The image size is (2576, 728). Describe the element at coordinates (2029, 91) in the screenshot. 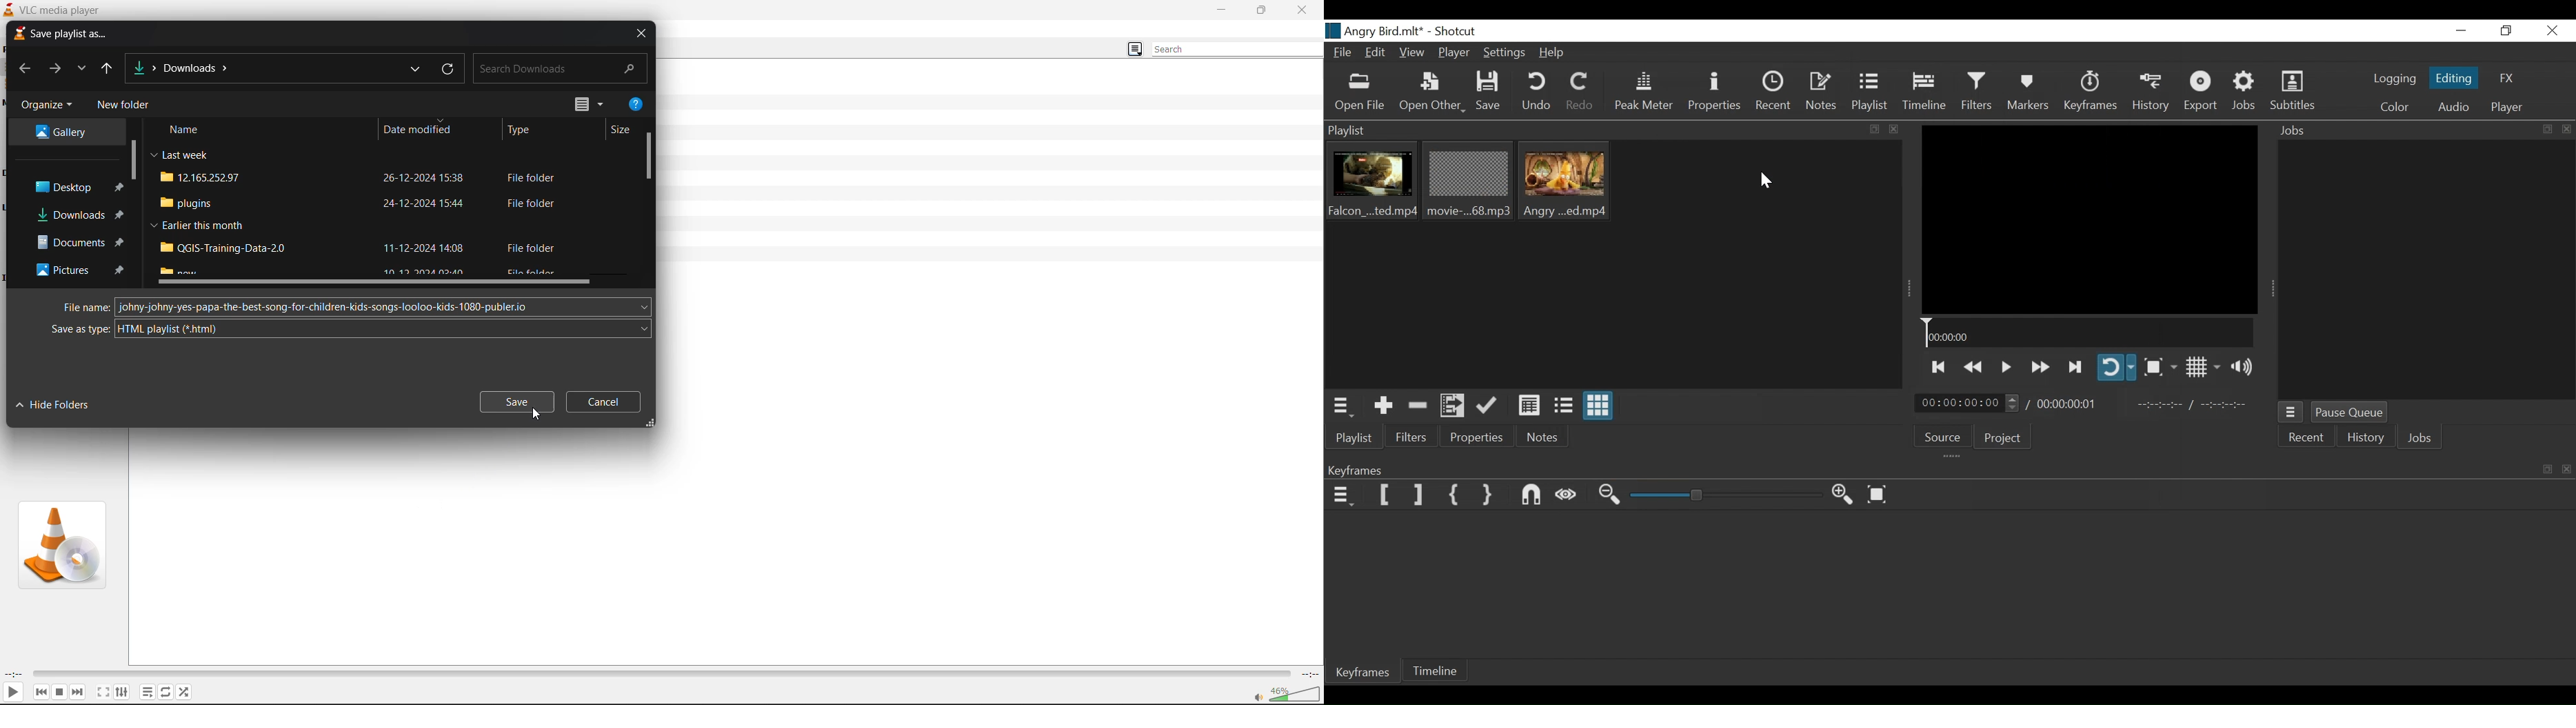

I see `Markers` at that location.